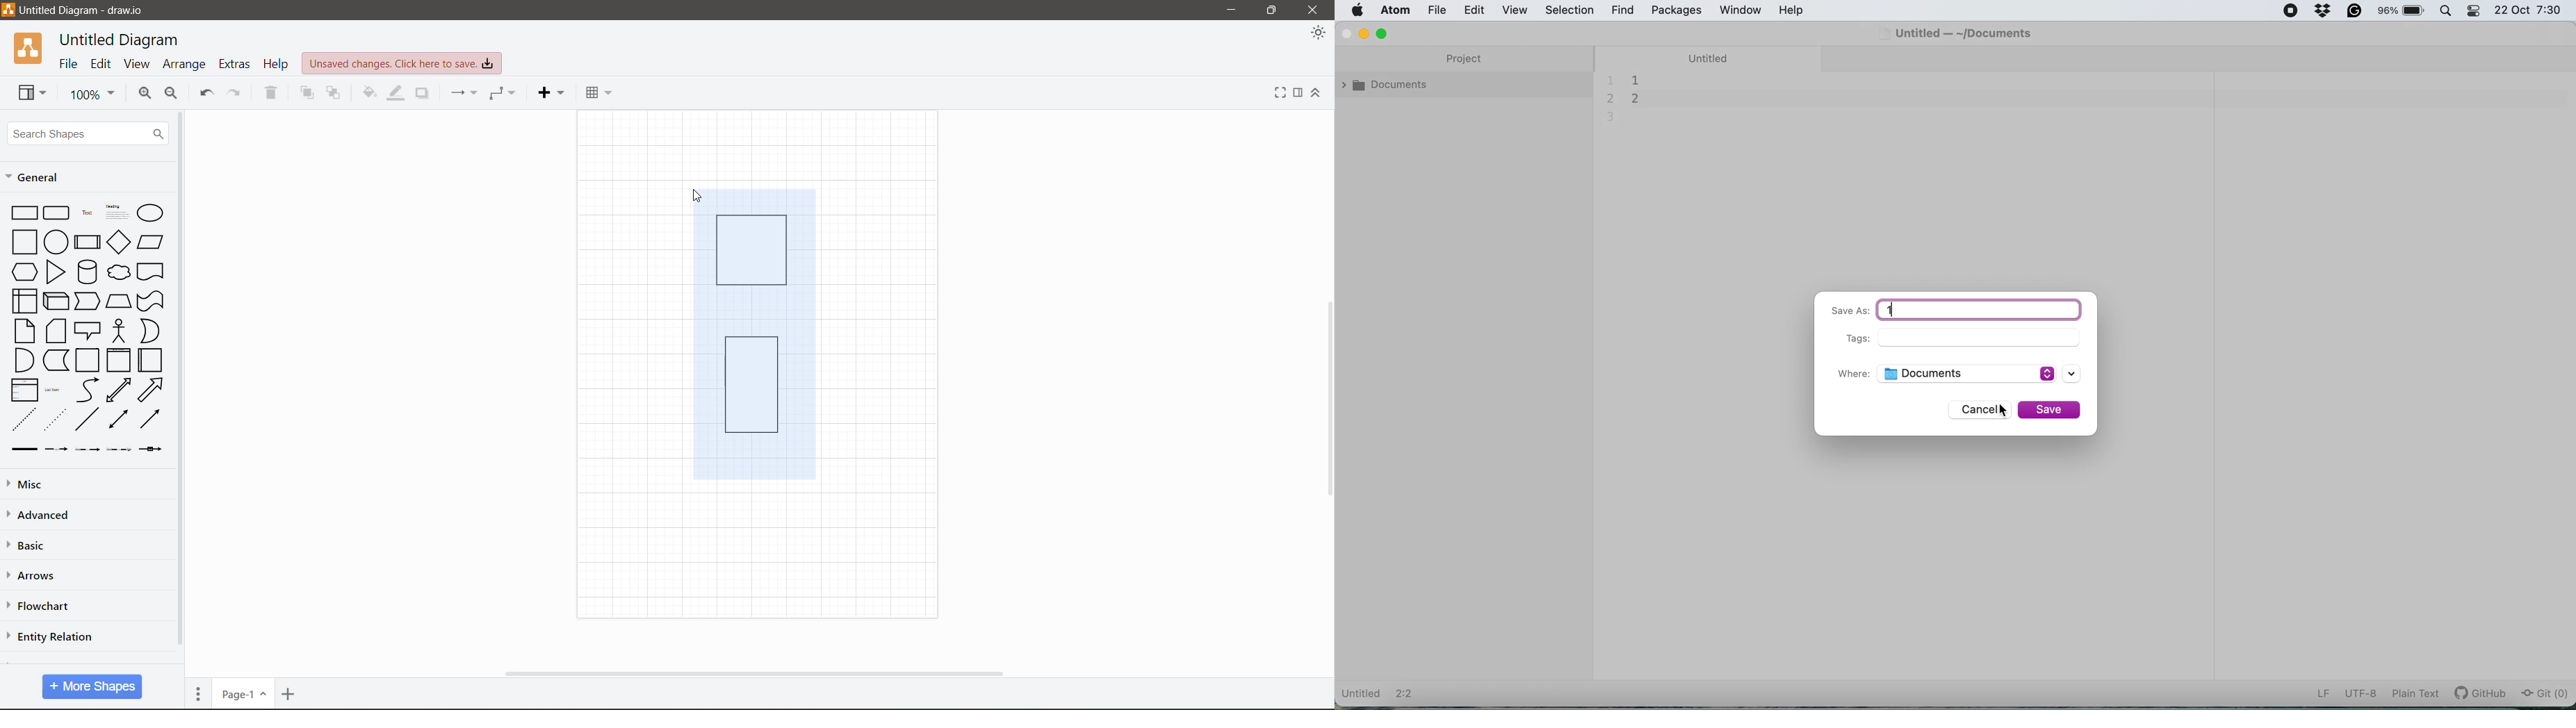 Image resolution: width=2576 pixels, height=728 pixels. What do you see at coordinates (199, 692) in the screenshot?
I see `Pages` at bounding box center [199, 692].